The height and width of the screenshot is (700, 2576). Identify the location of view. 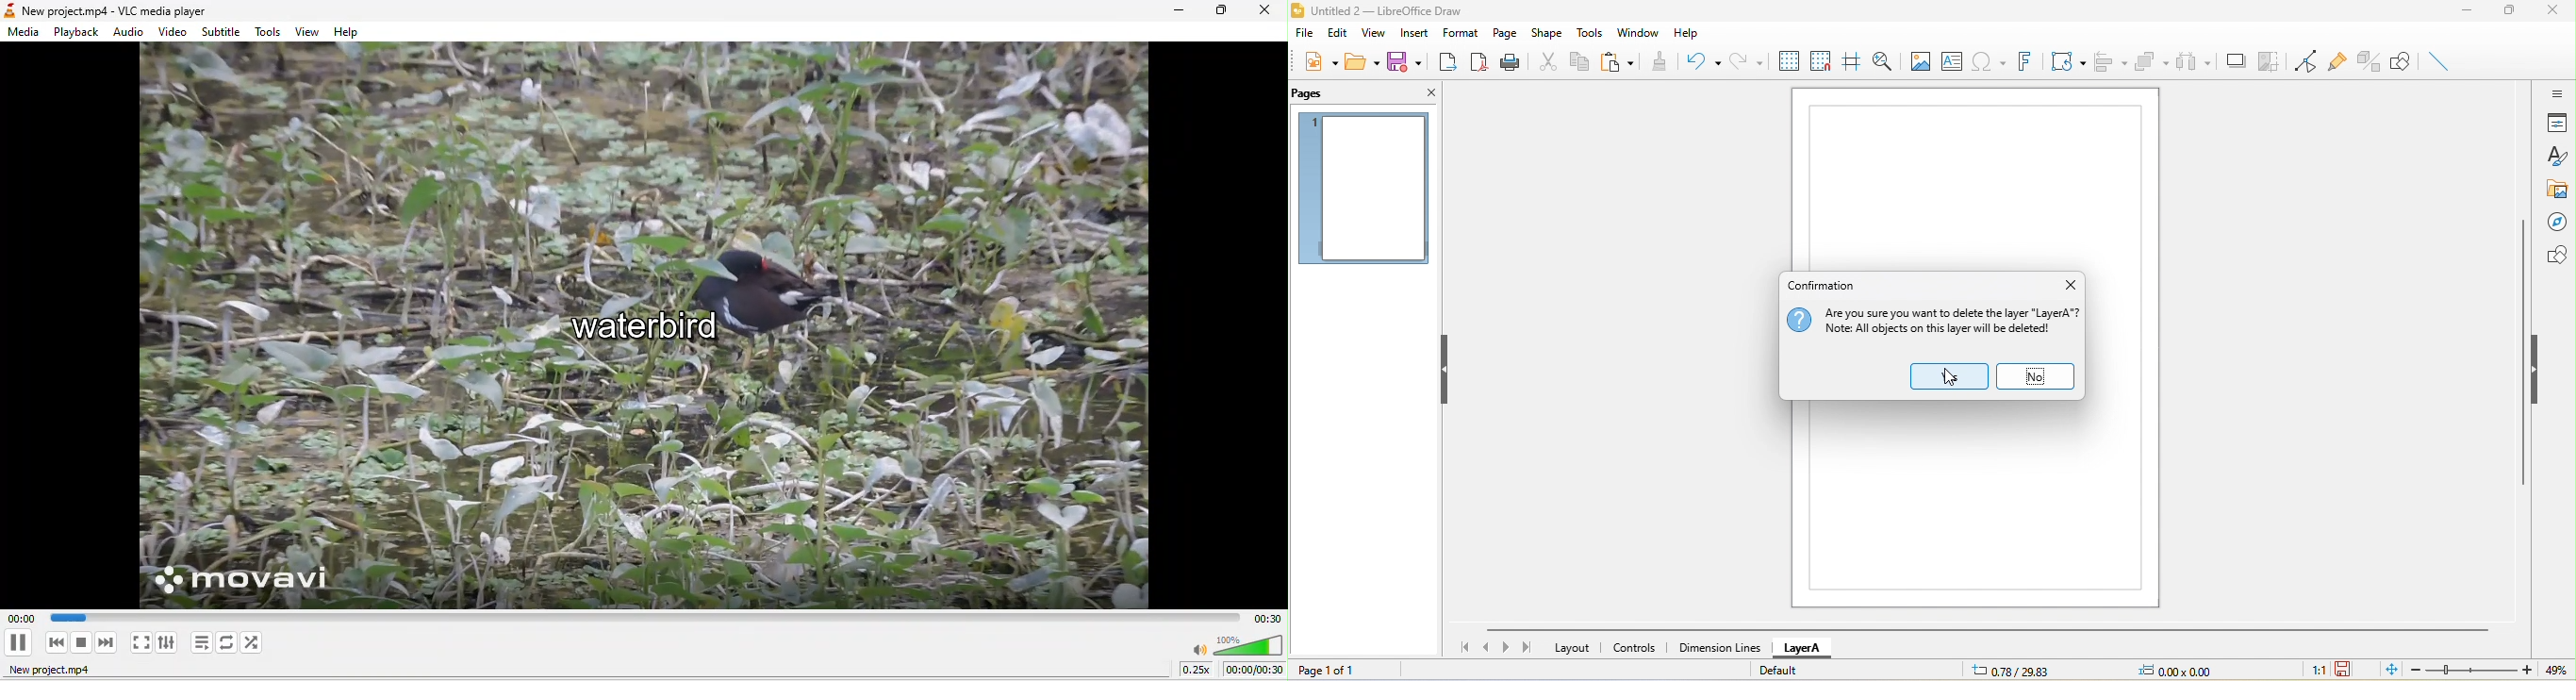
(308, 31).